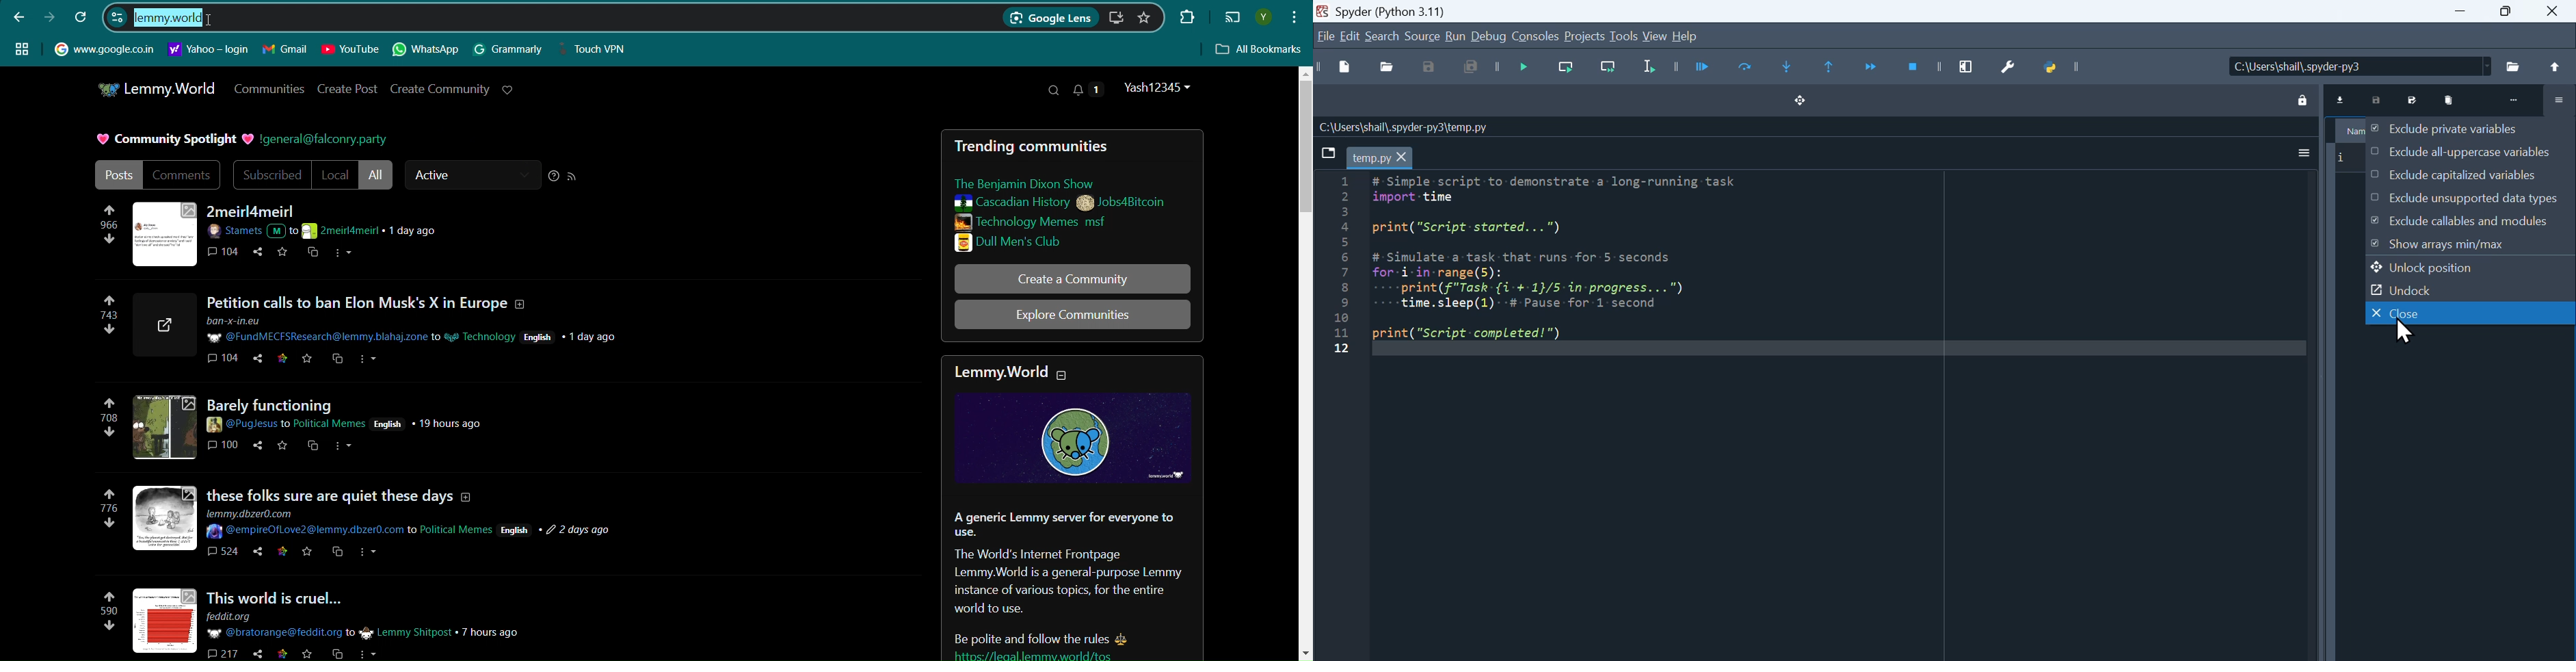  I want to click on Execute until same function returns, so click(1830, 69).